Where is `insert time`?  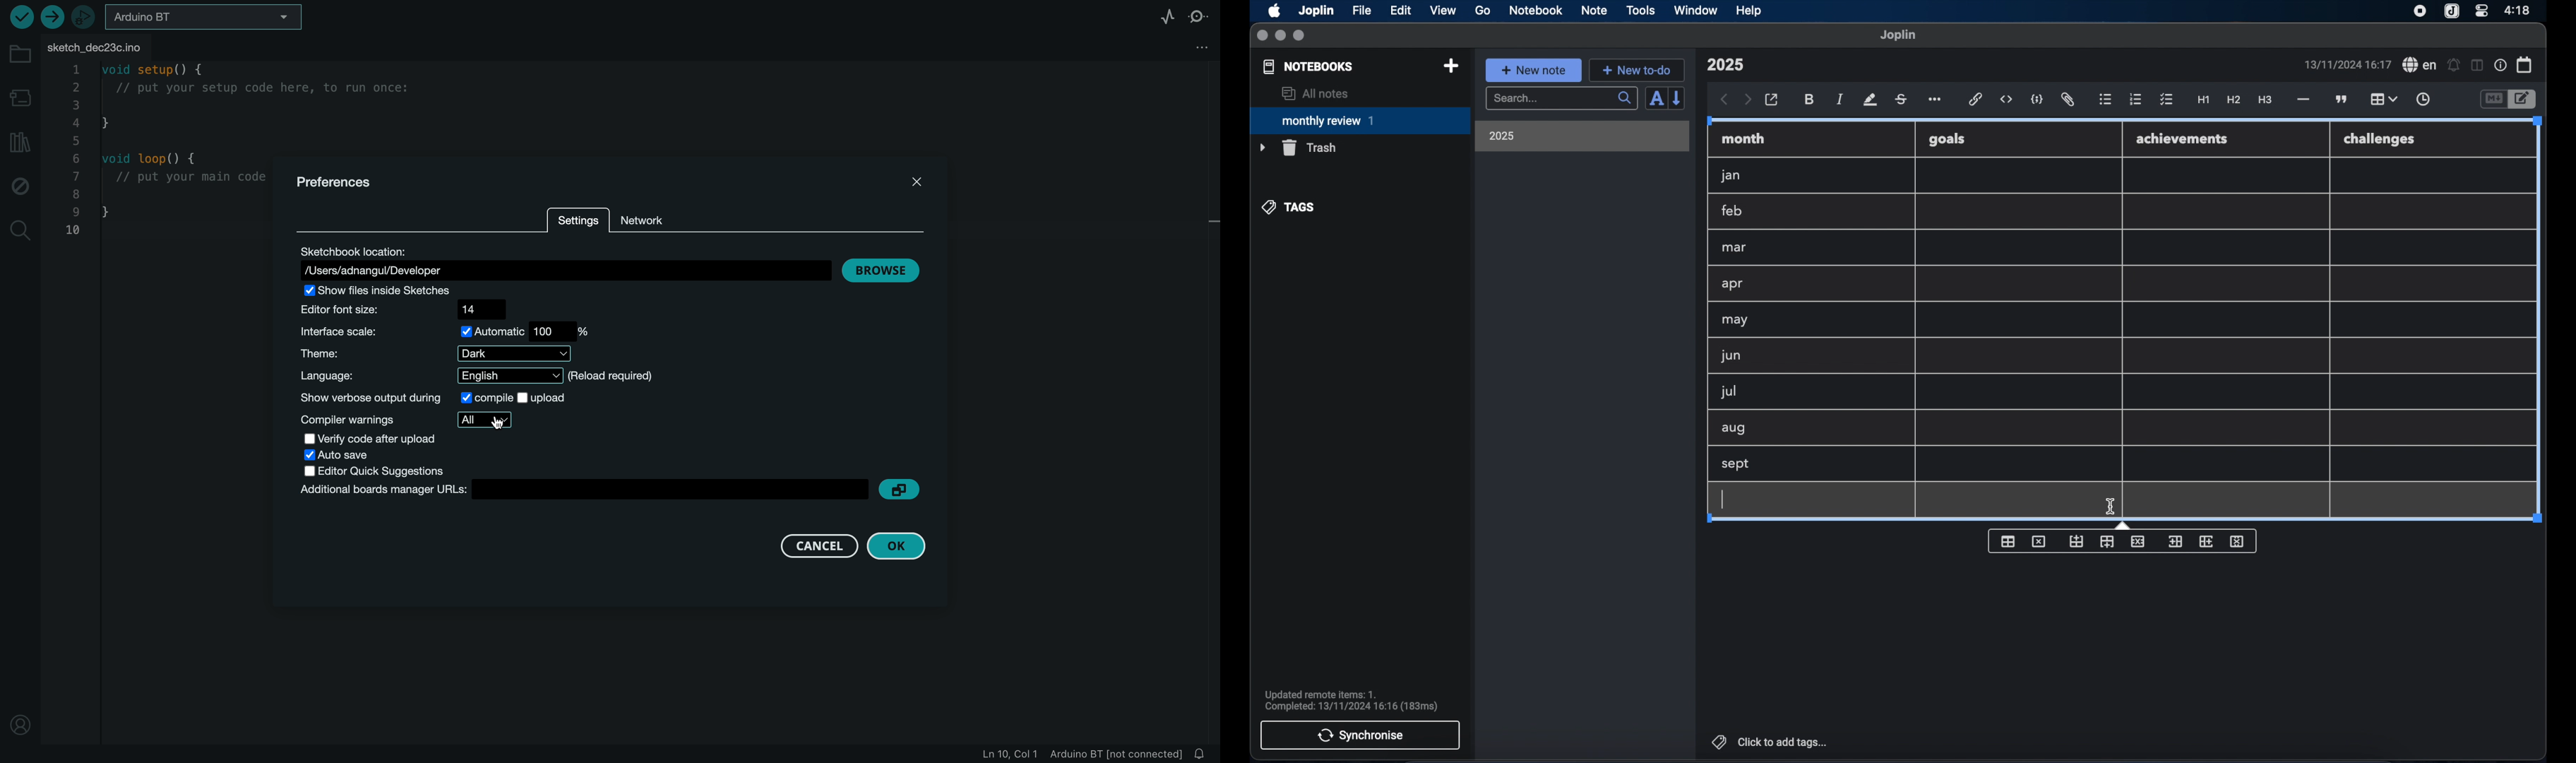 insert time is located at coordinates (2423, 100).